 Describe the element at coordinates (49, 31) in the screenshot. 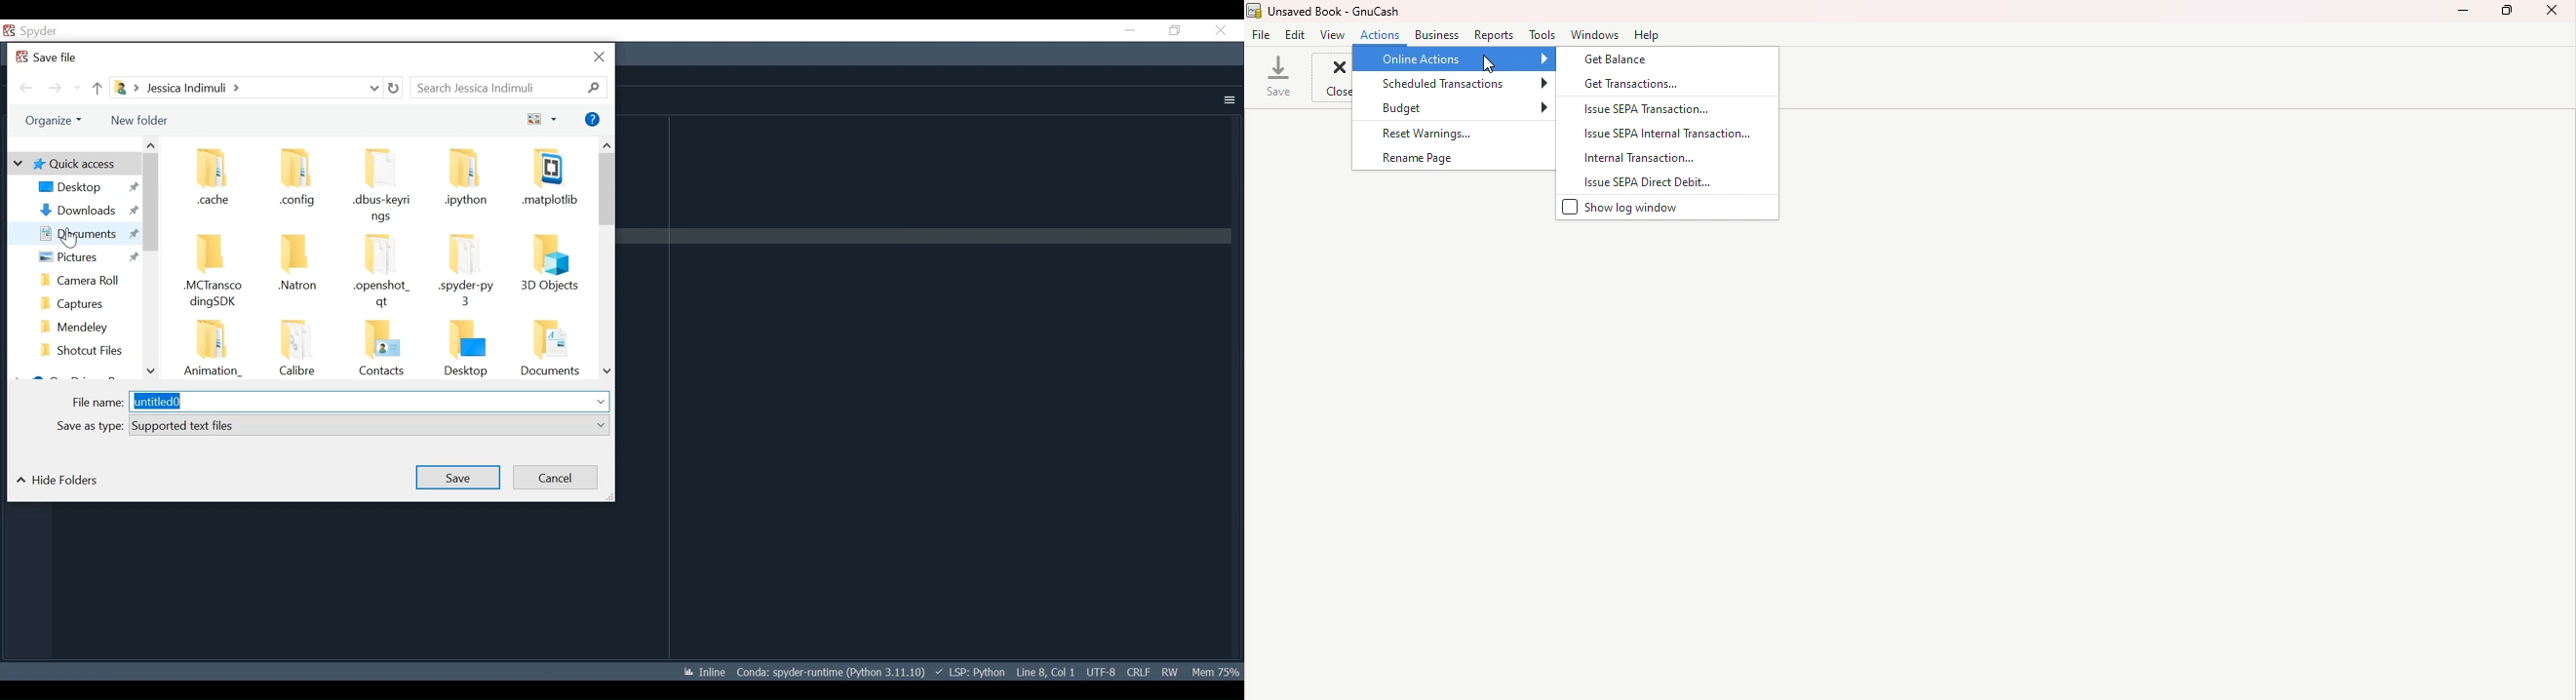

I see `spyder` at that location.